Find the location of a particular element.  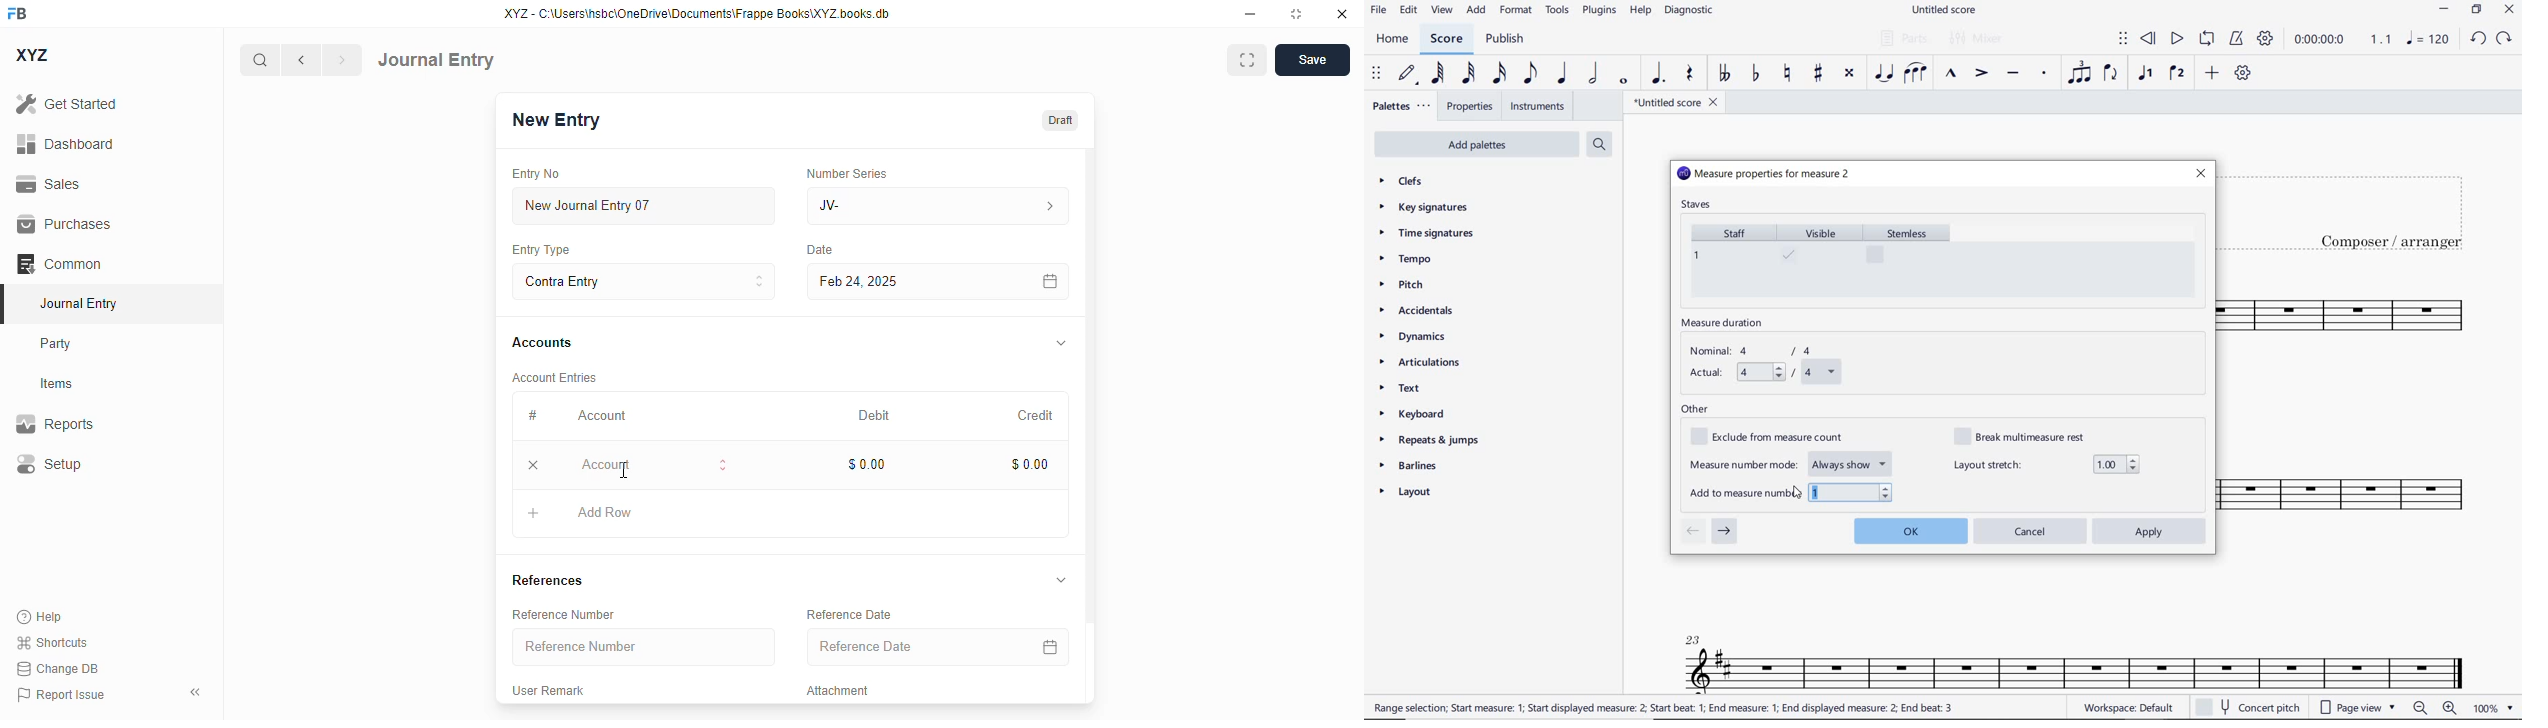

zoom in or zoom out is located at coordinates (2437, 709).